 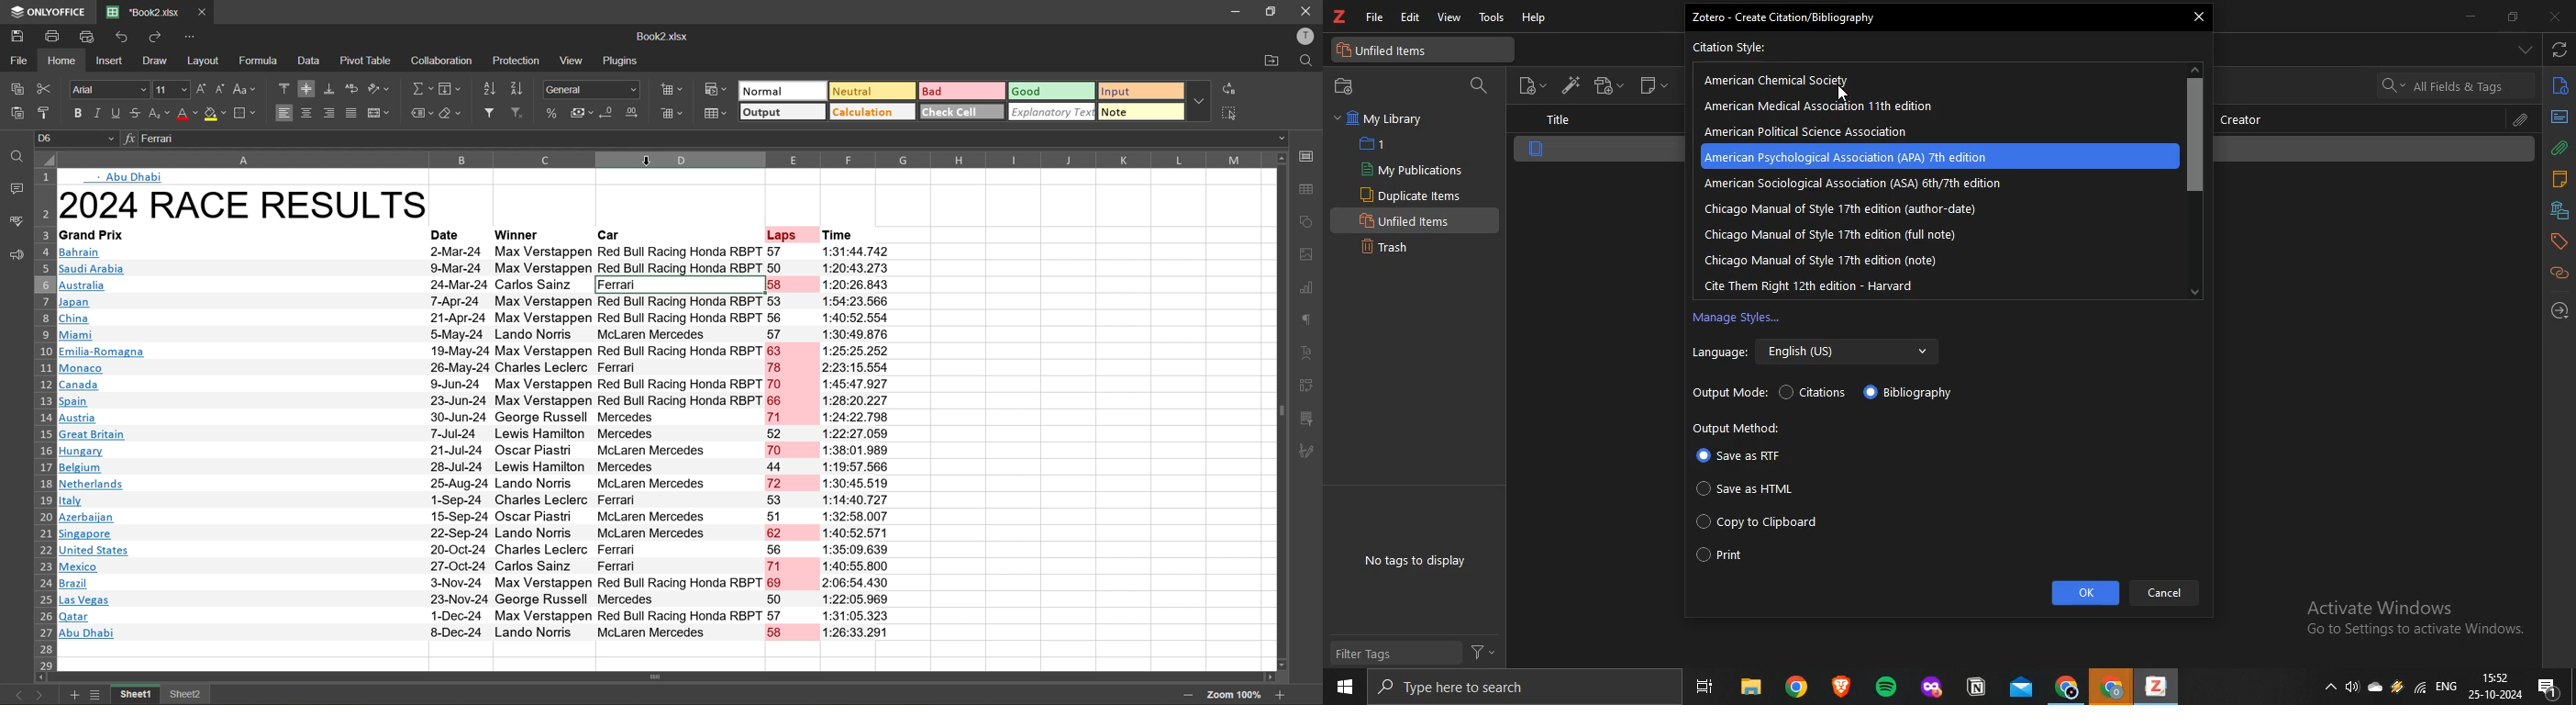 I want to click on file, so click(x=1377, y=17).